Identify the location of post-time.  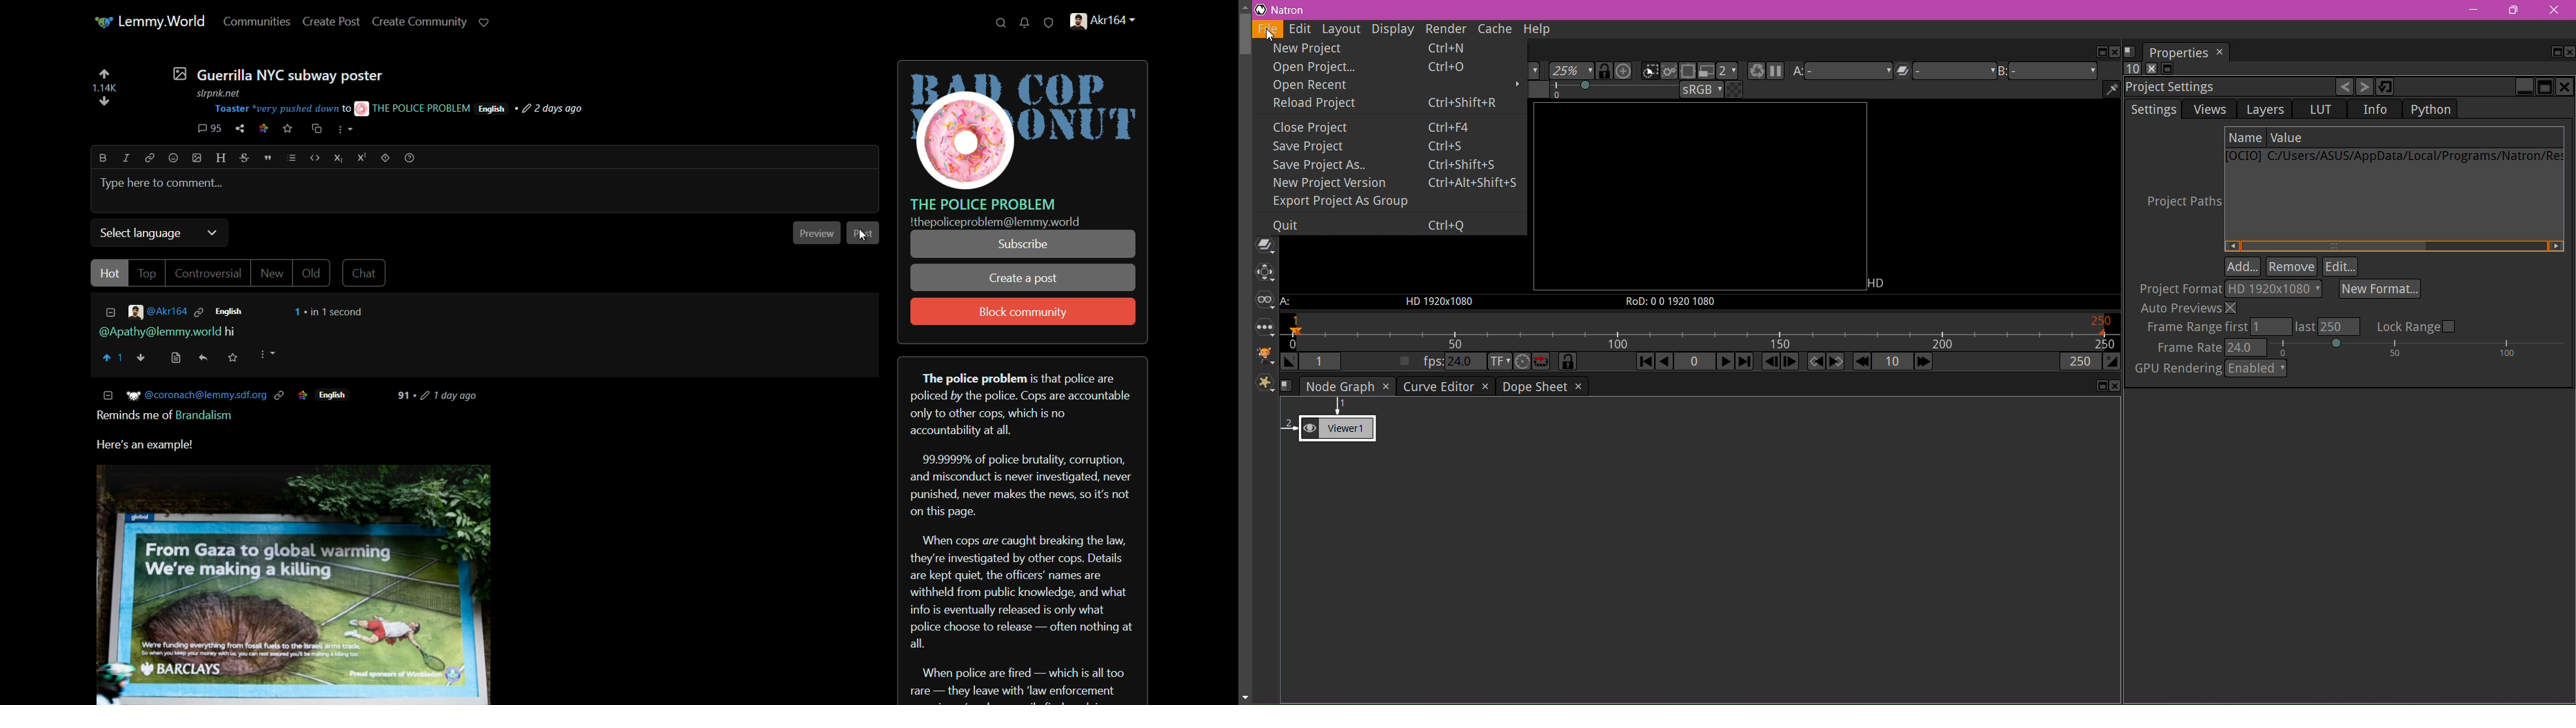
(555, 109).